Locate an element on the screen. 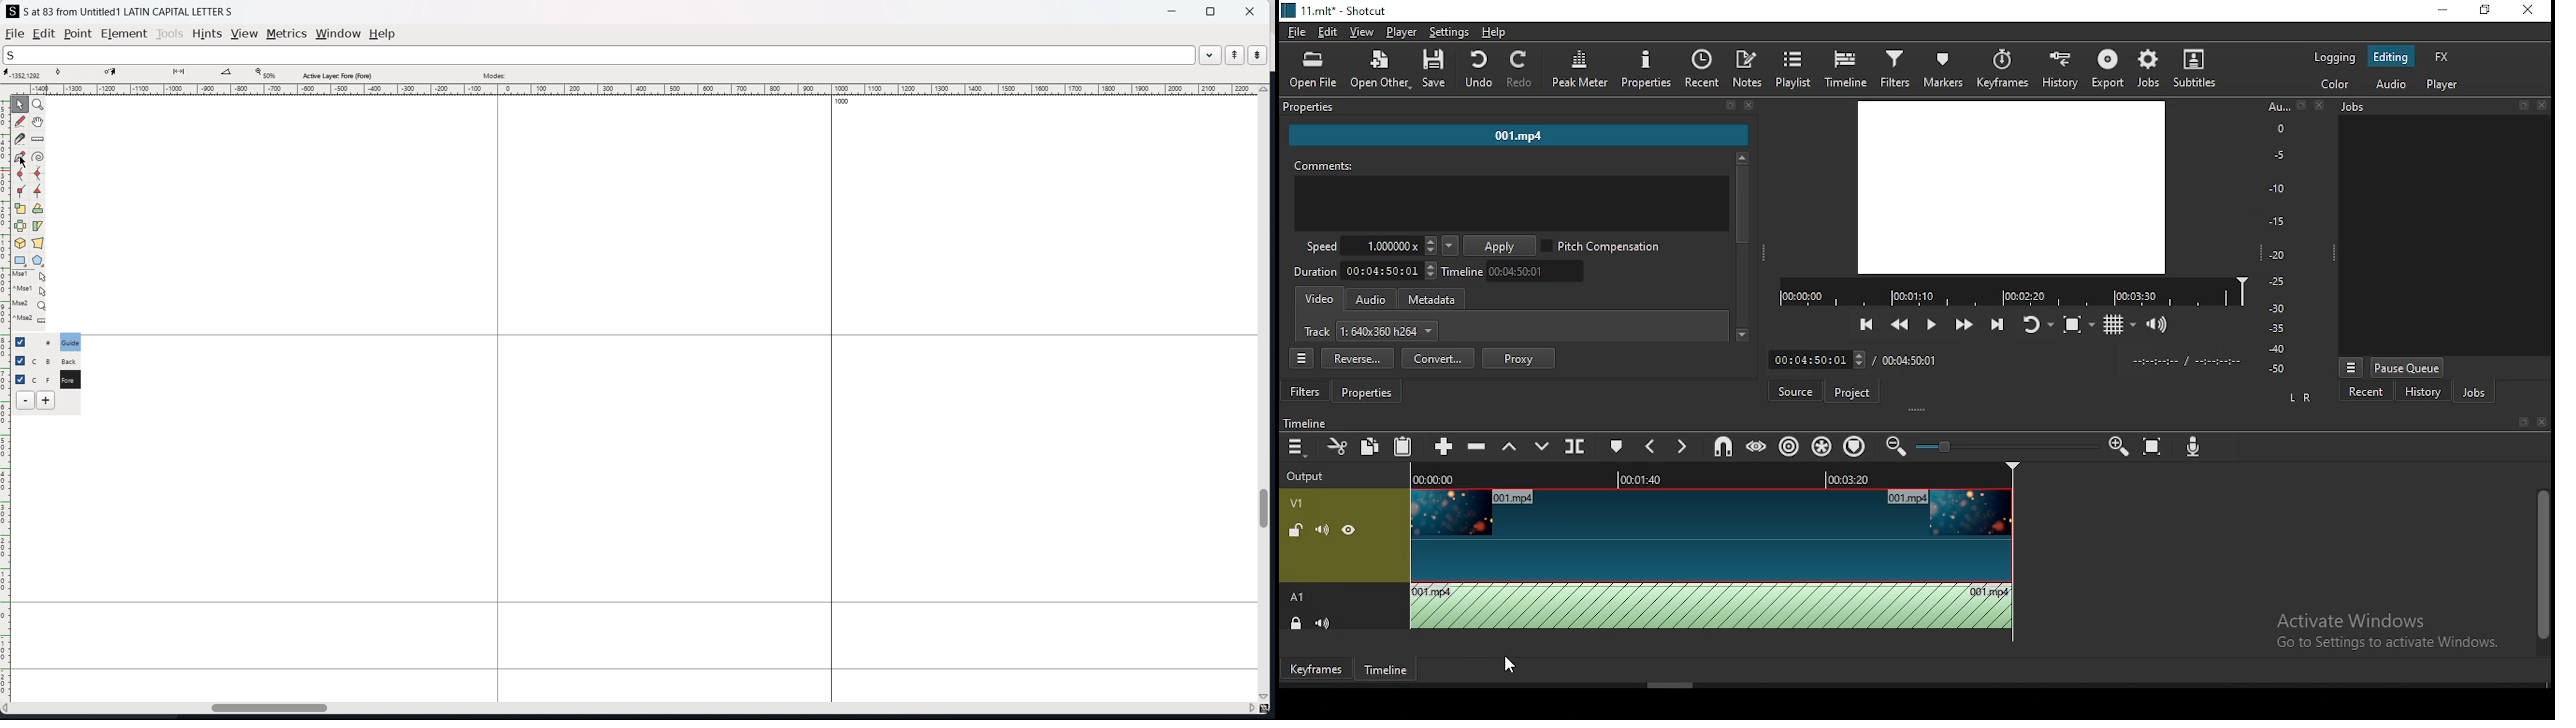  skew selection is located at coordinates (38, 227).